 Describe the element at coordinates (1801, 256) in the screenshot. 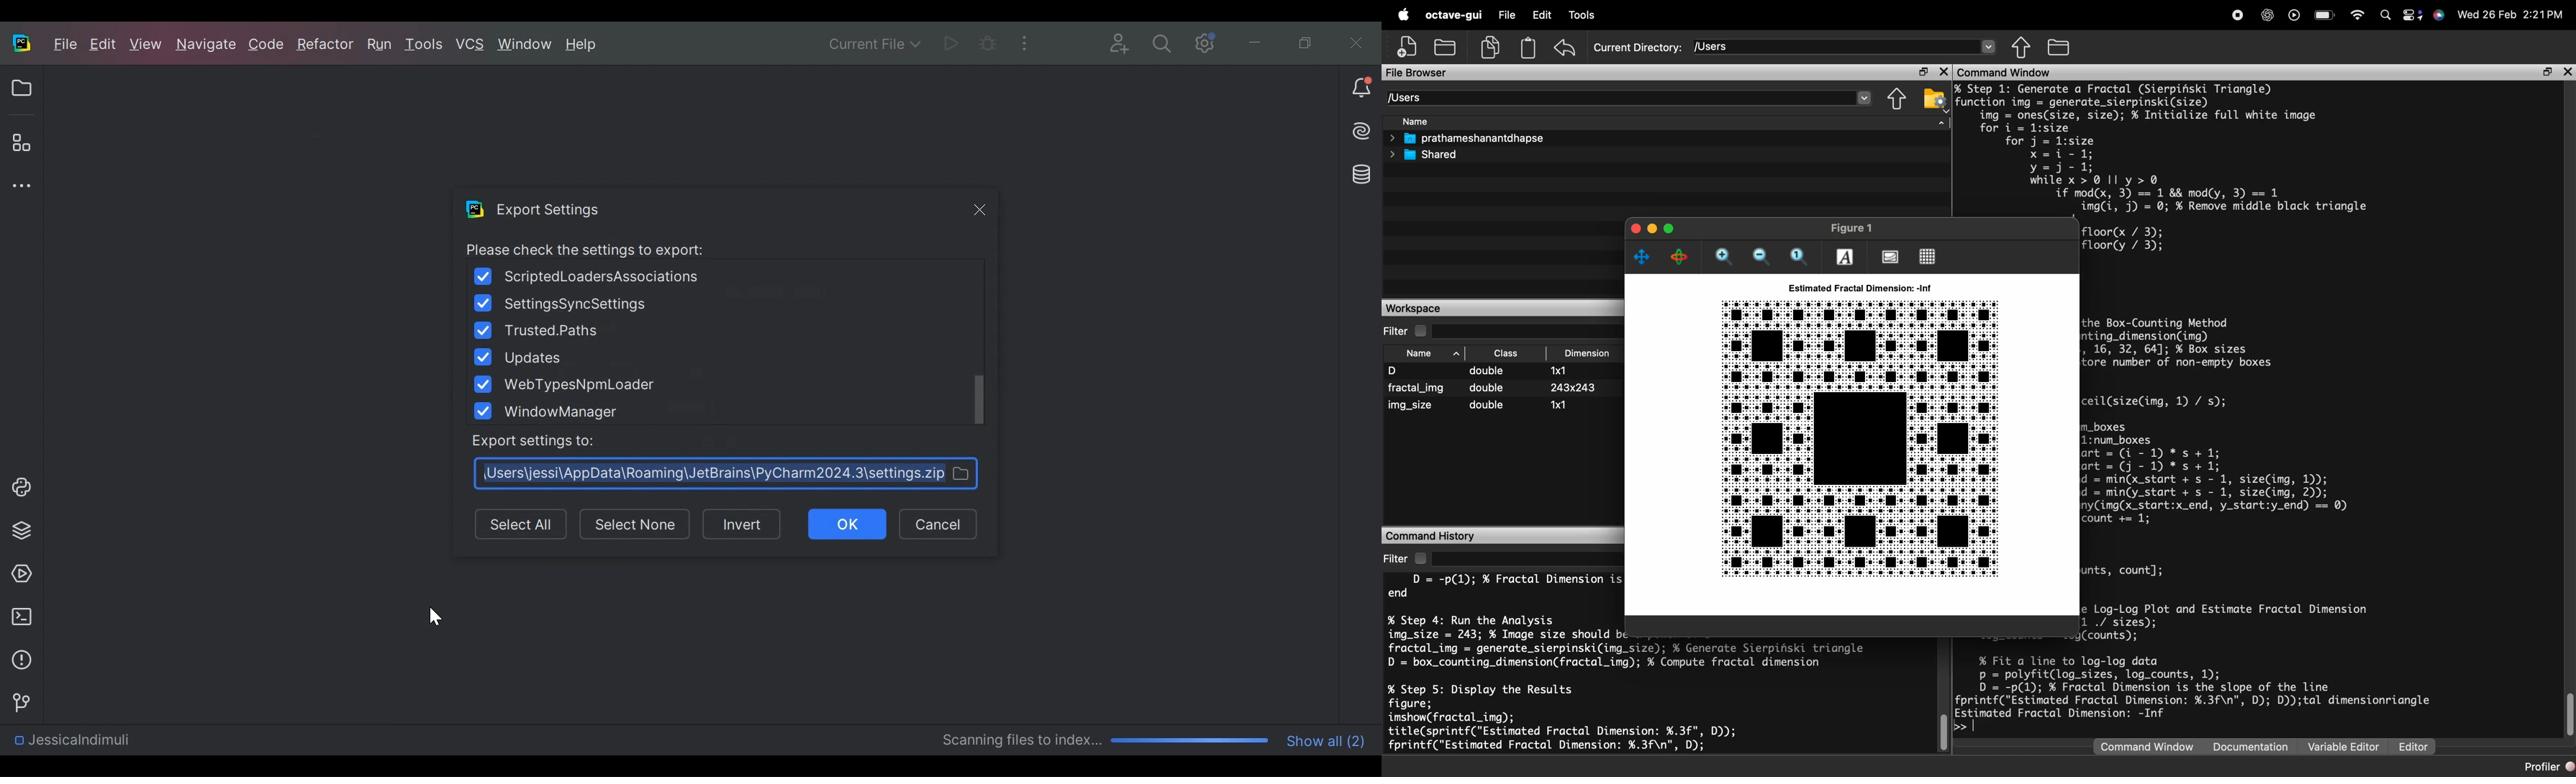

I see `zoom` at that location.